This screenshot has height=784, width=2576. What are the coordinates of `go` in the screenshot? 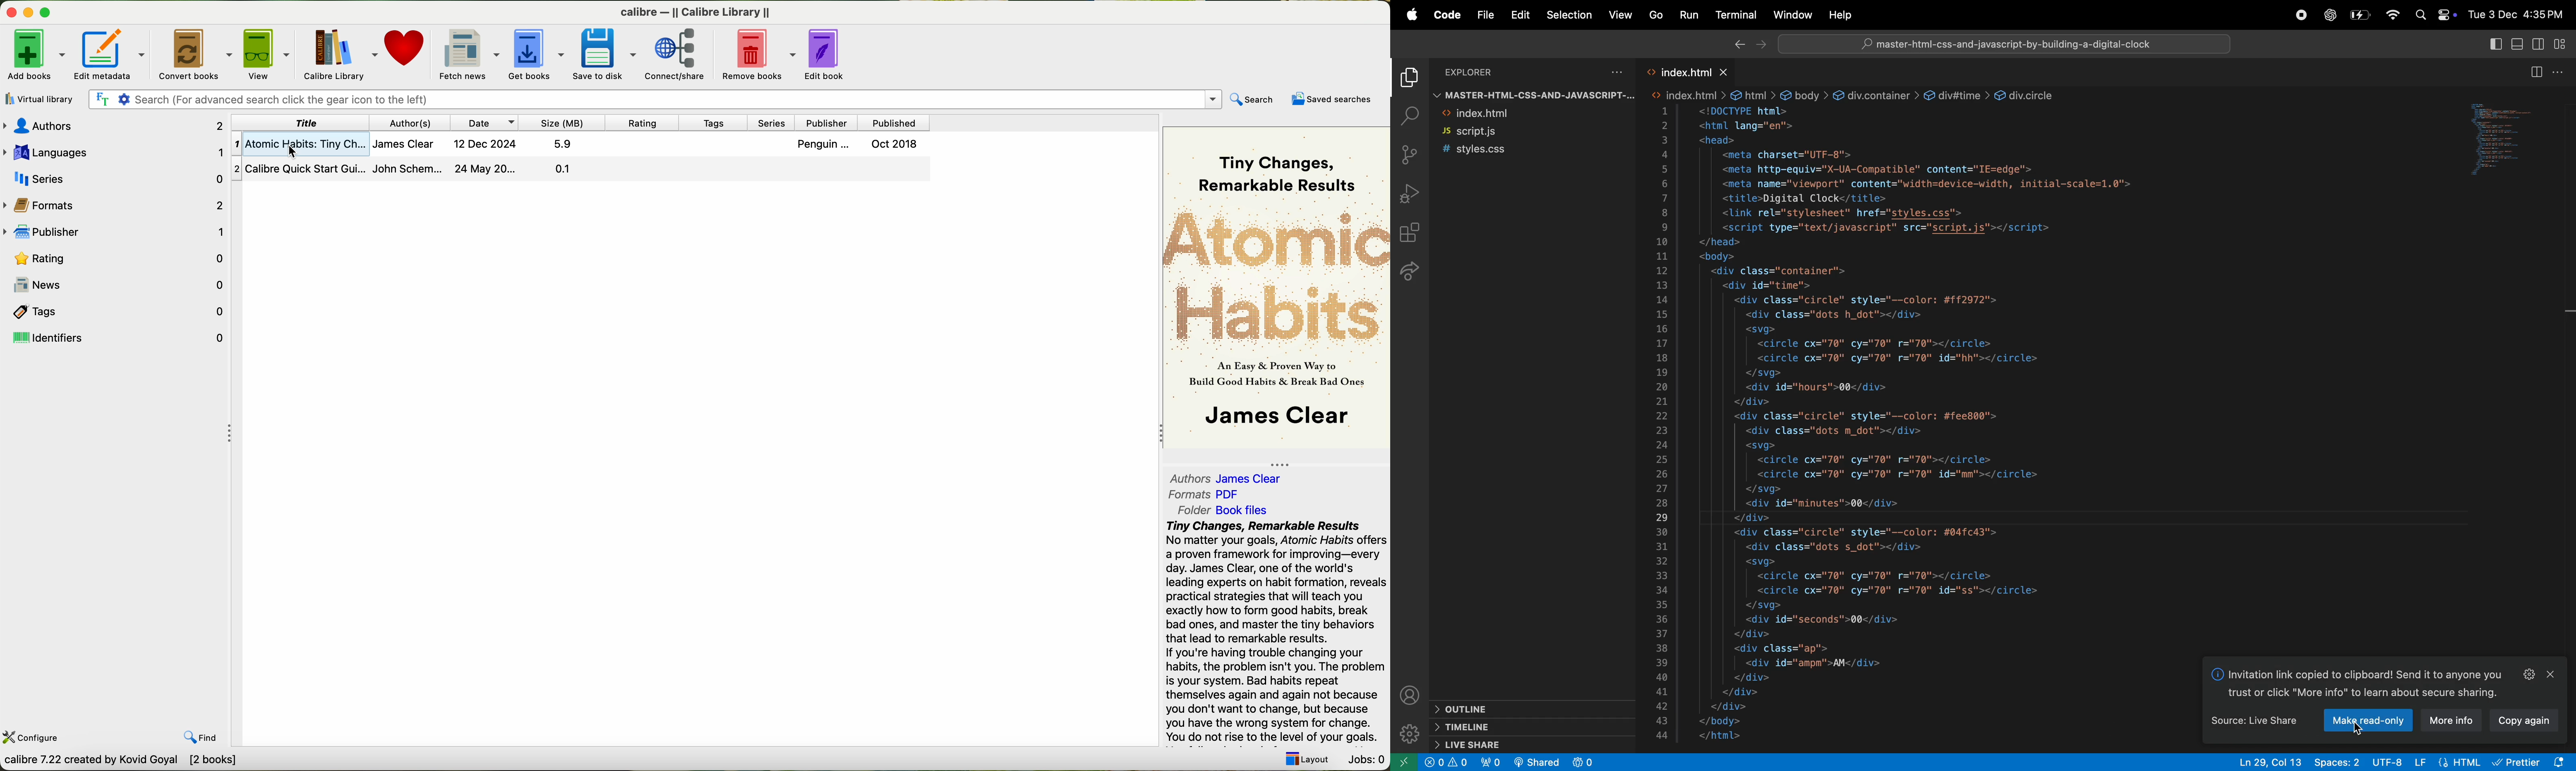 It's located at (1656, 17).